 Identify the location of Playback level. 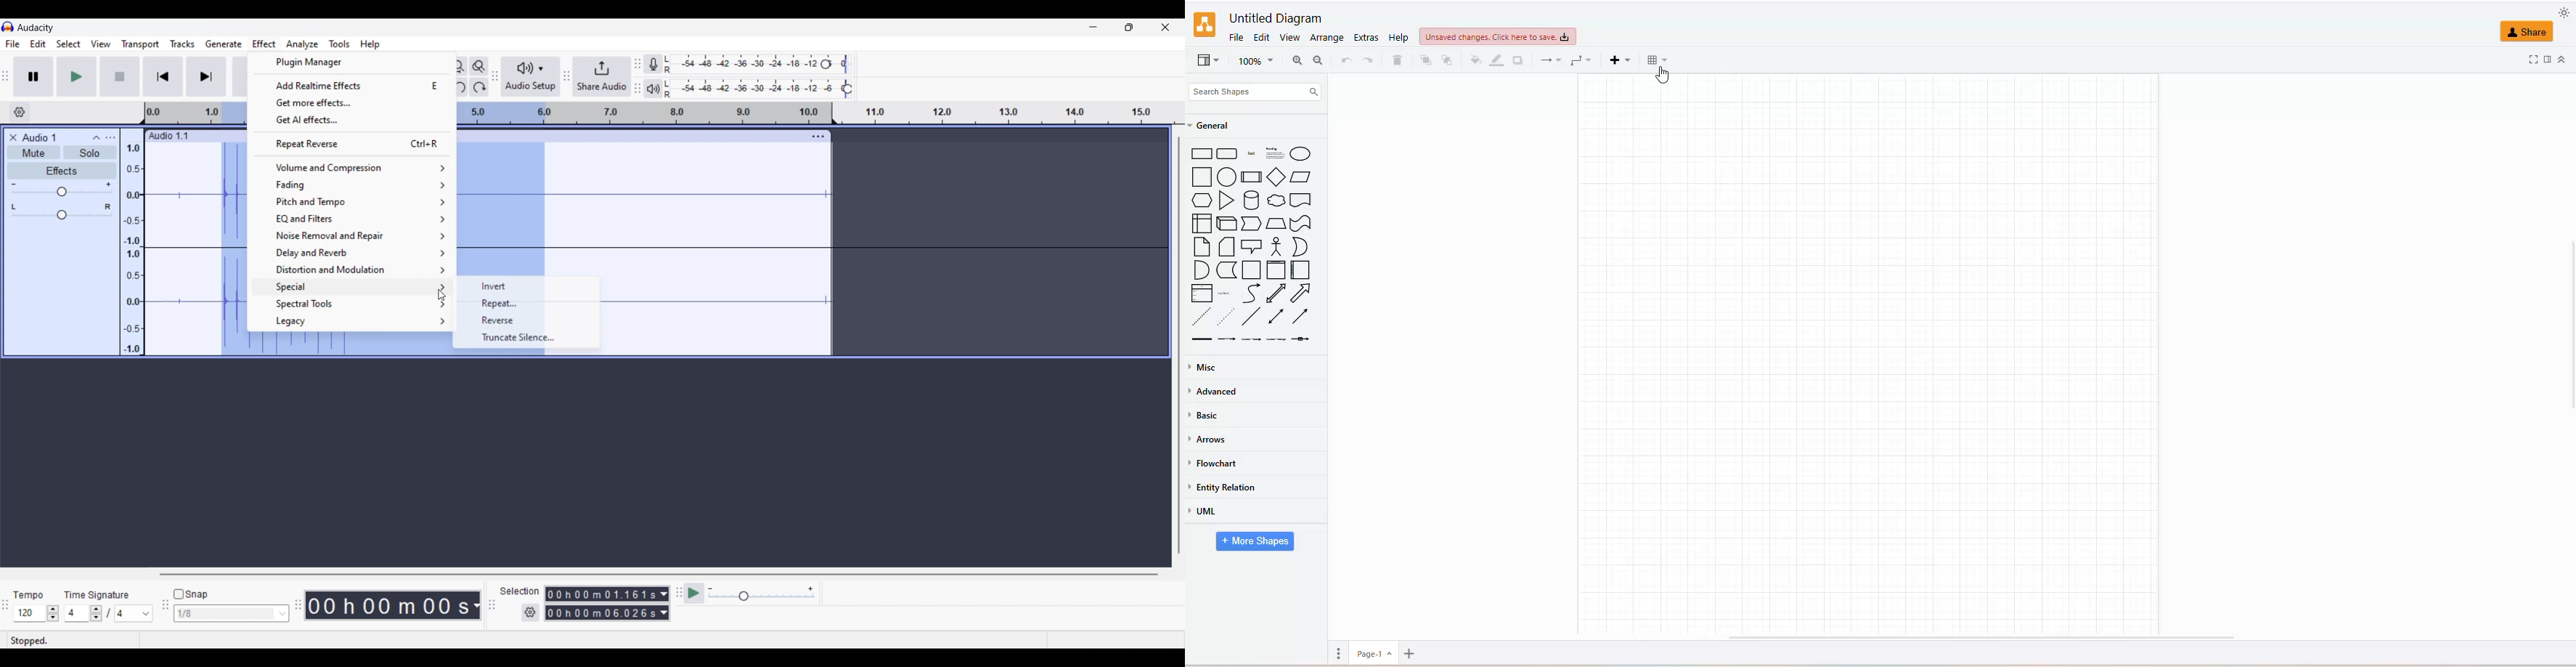
(754, 89).